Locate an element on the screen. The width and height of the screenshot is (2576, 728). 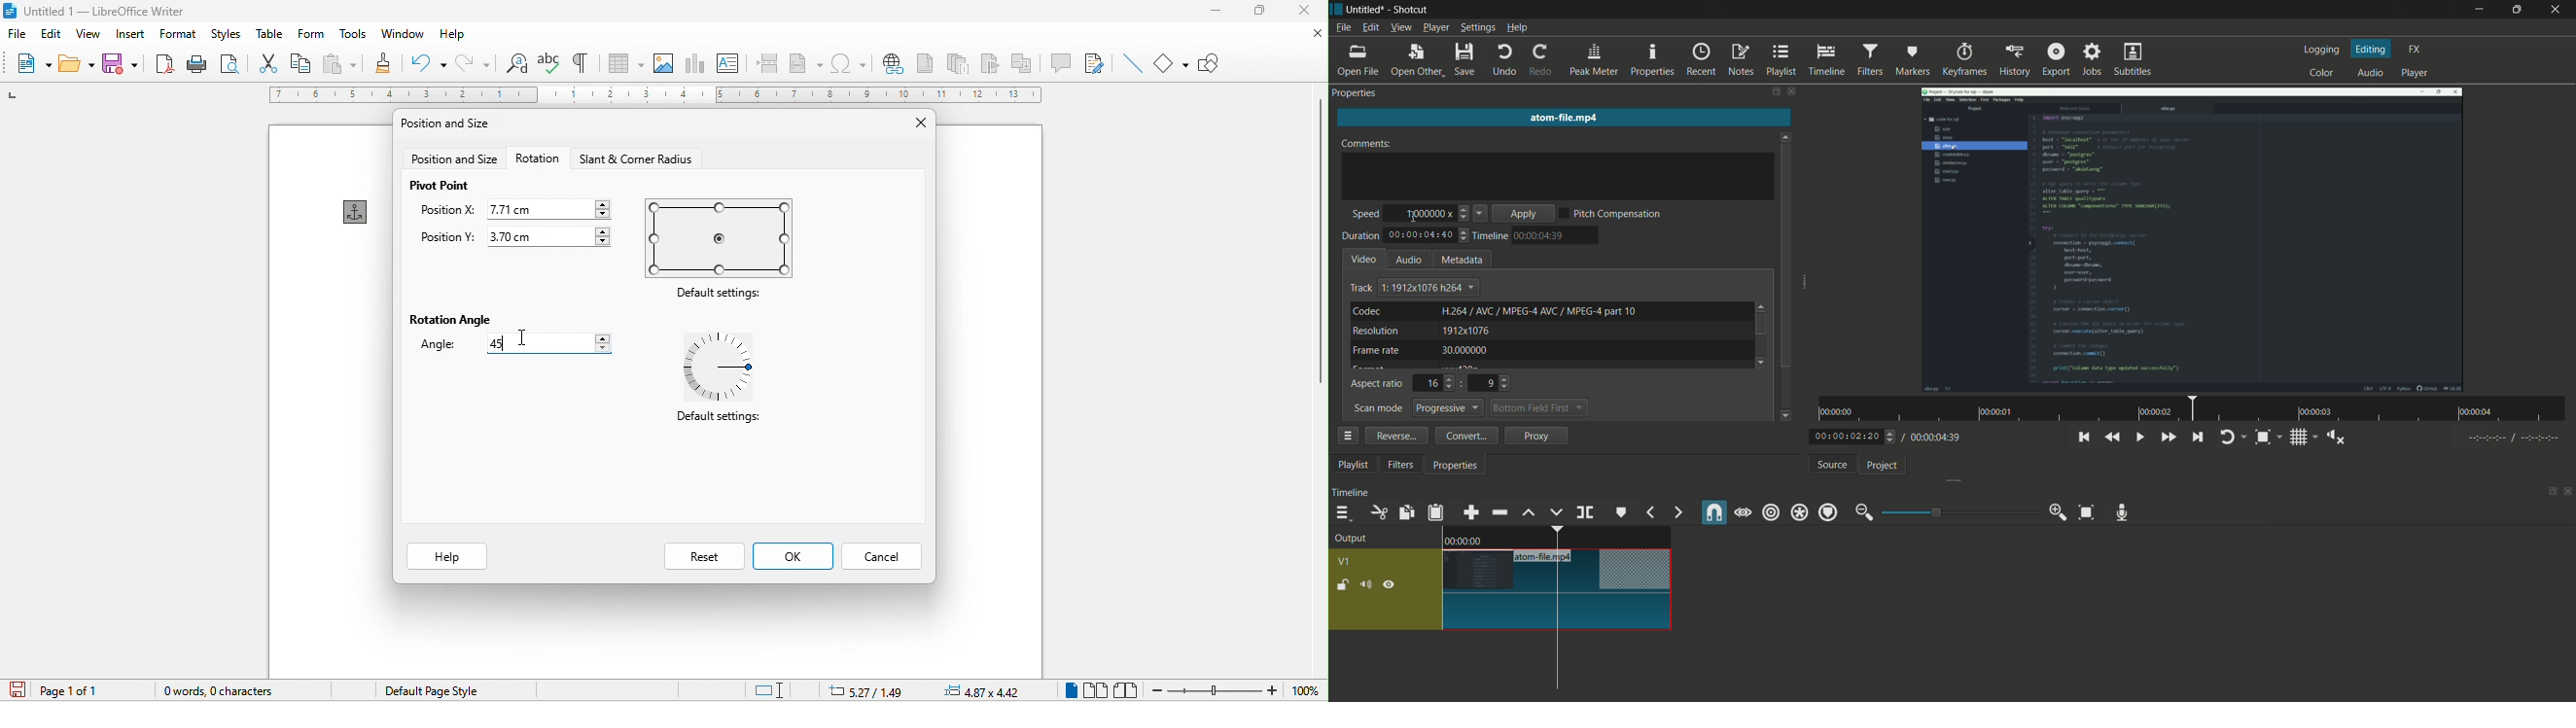
rotation angle is located at coordinates (449, 317).